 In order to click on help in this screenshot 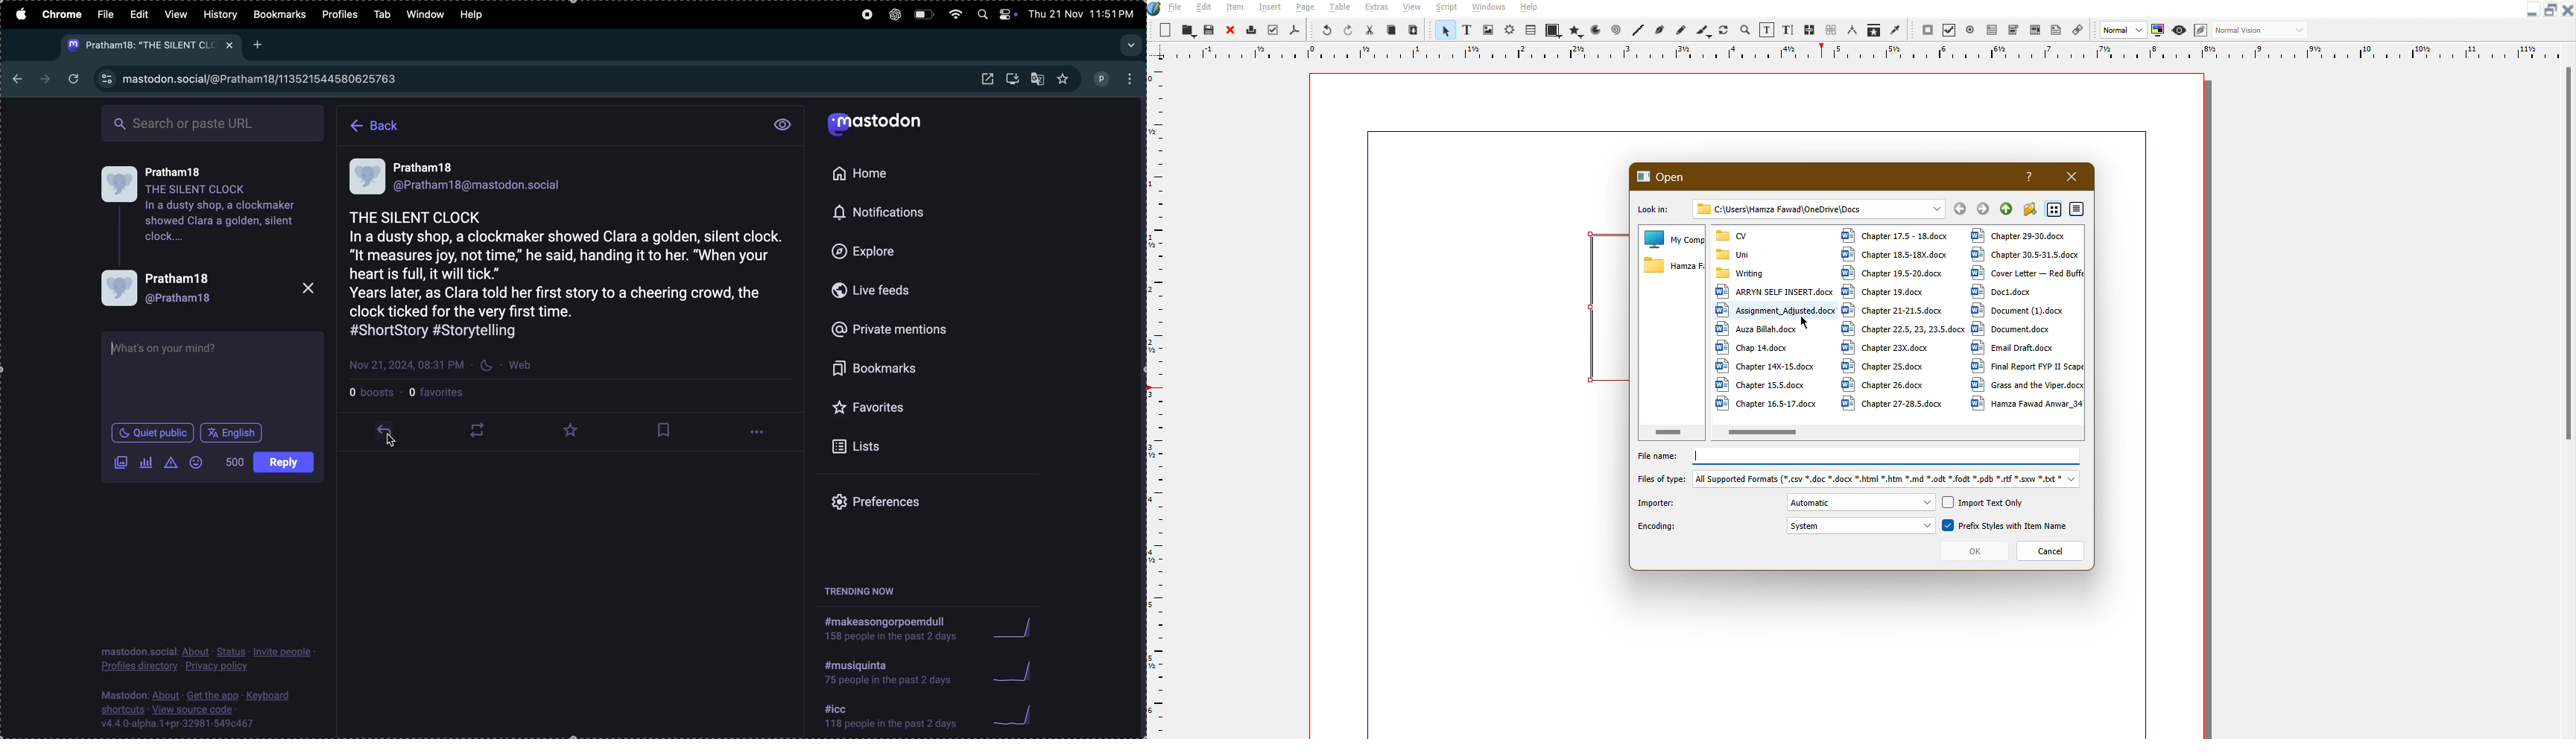, I will do `click(477, 16)`.